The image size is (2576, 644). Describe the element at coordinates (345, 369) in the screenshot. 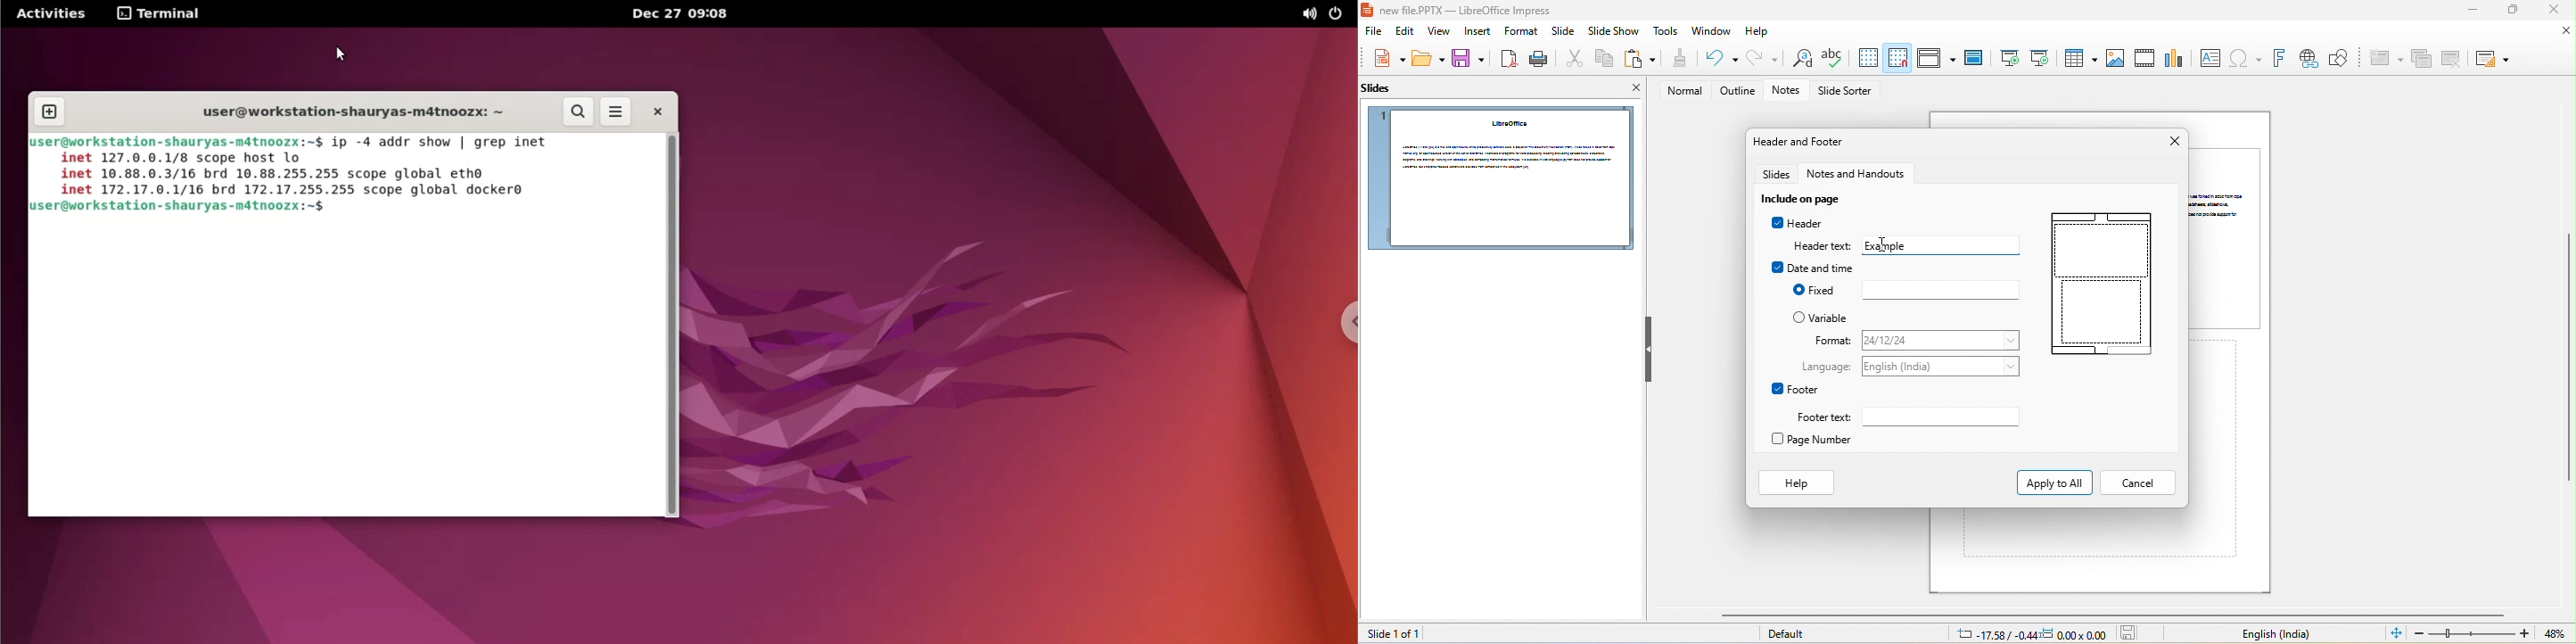

I see `command input box` at that location.